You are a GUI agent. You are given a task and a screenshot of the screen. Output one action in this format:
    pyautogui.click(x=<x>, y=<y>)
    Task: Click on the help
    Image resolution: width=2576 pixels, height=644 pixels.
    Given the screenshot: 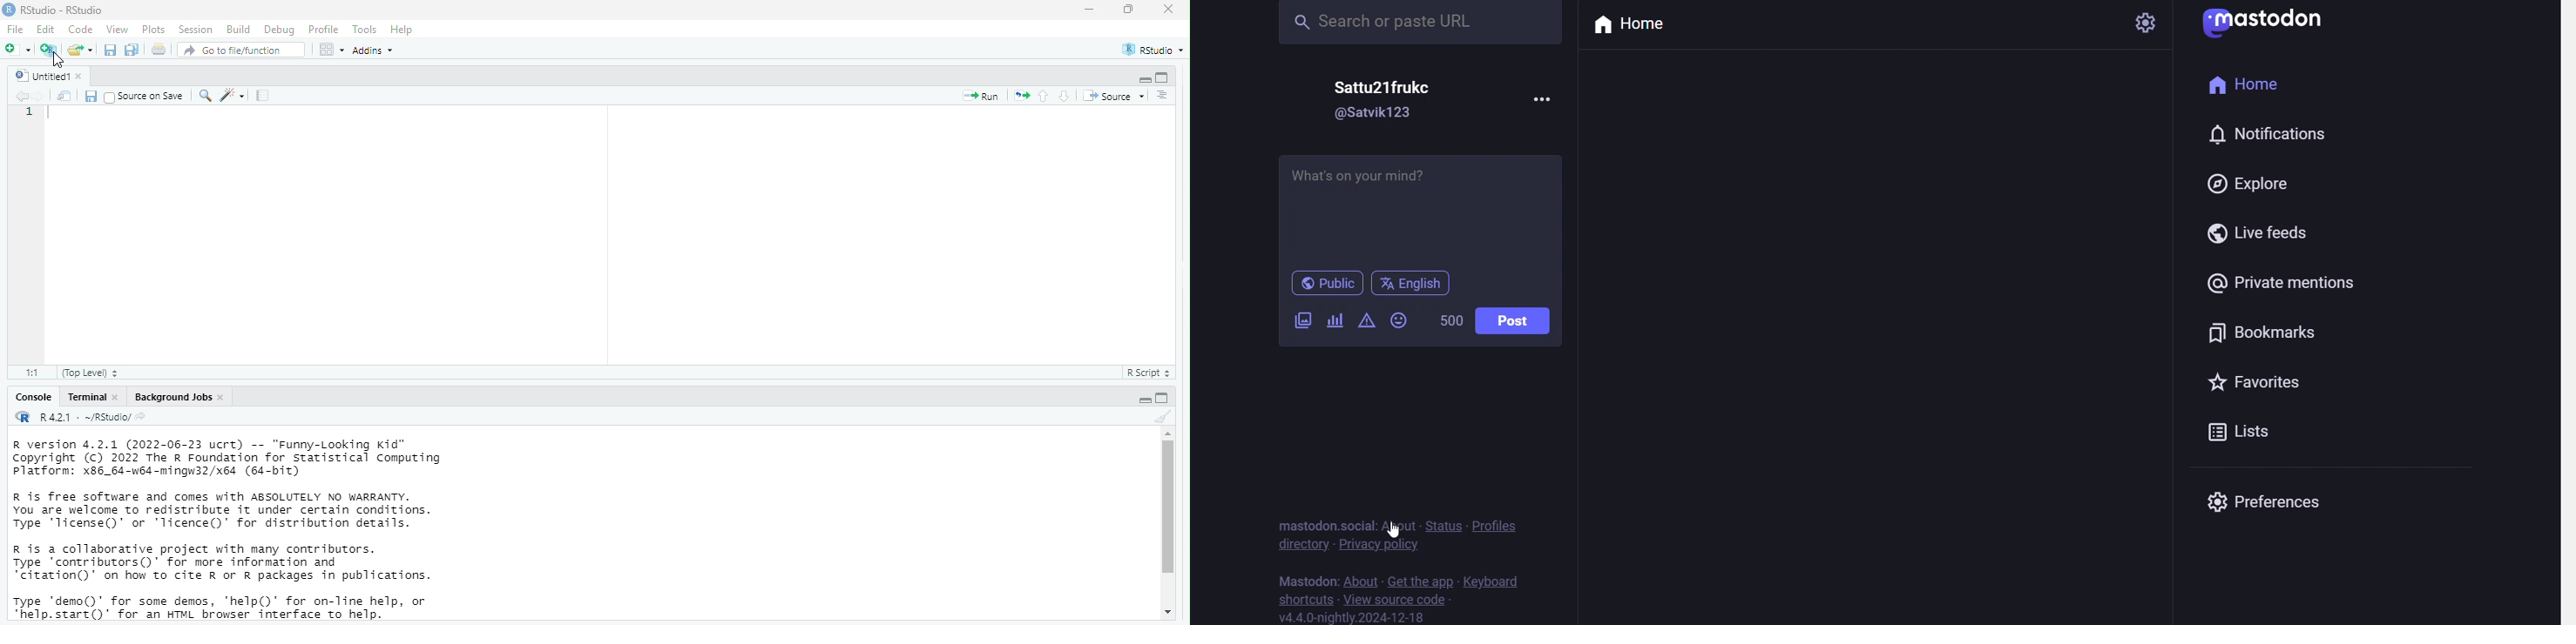 What is the action you would take?
    pyautogui.click(x=406, y=29)
    